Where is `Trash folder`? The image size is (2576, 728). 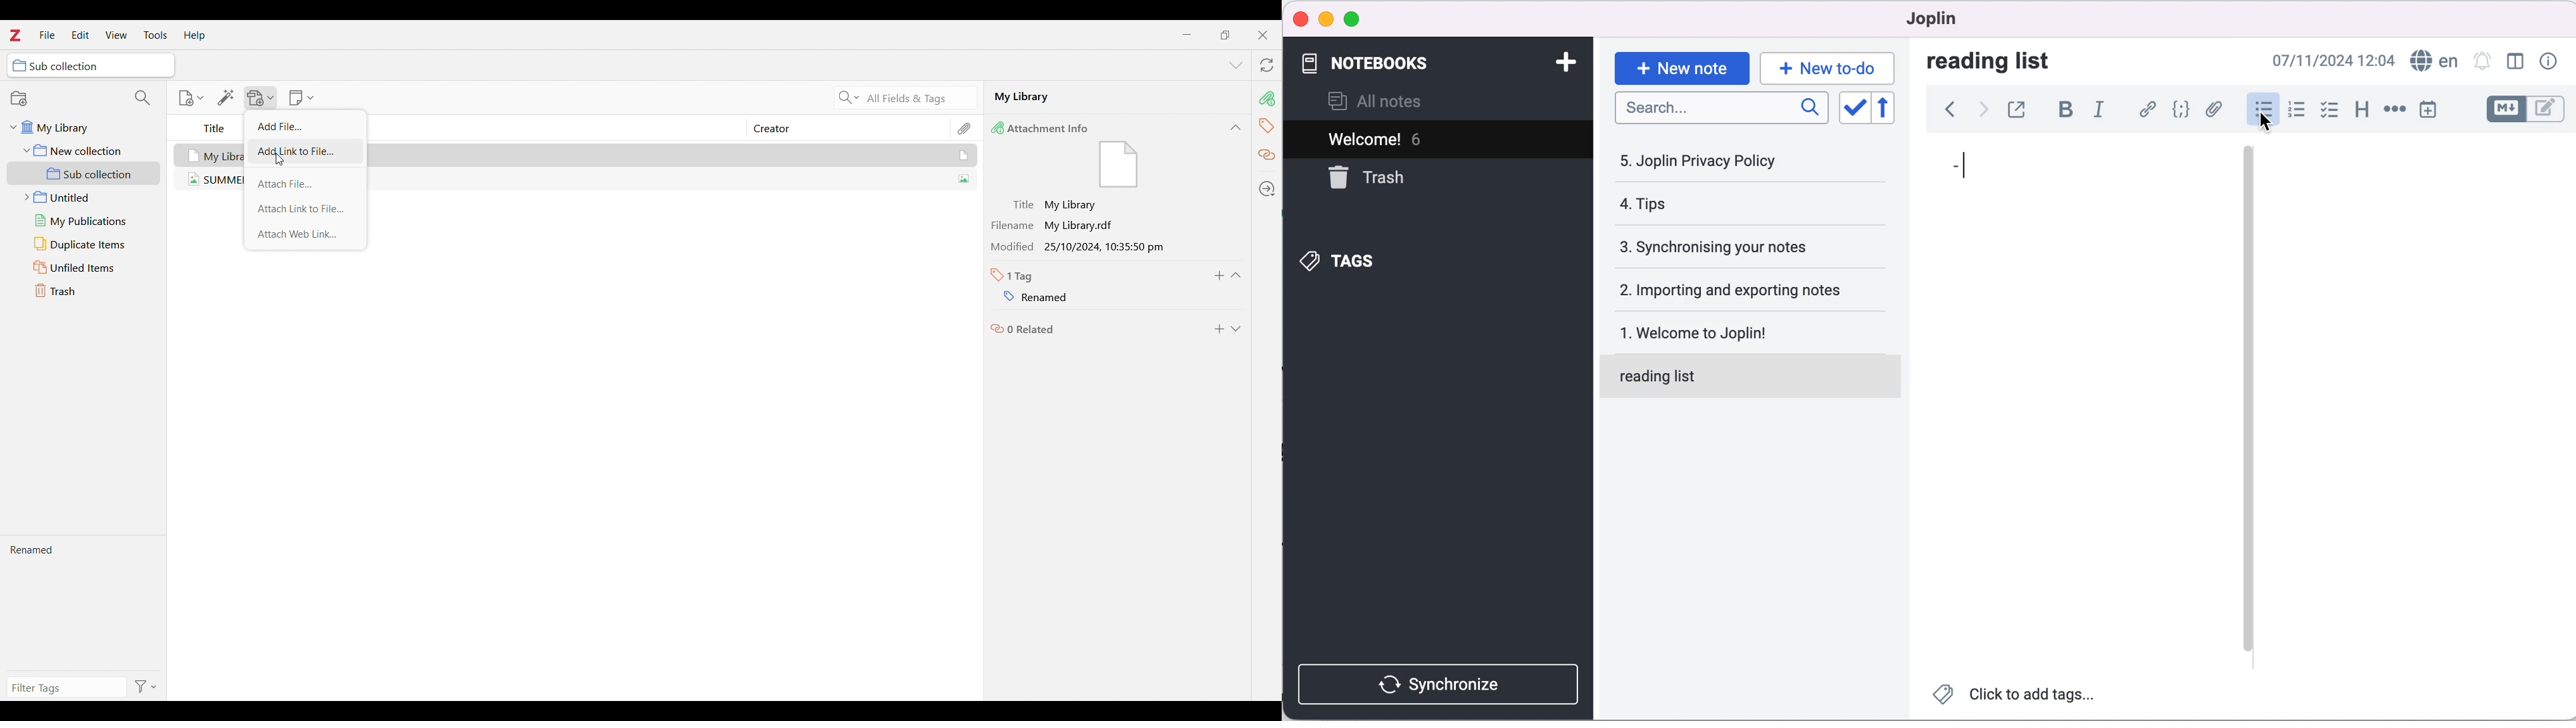 Trash folder is located at coordinates (87, 290).